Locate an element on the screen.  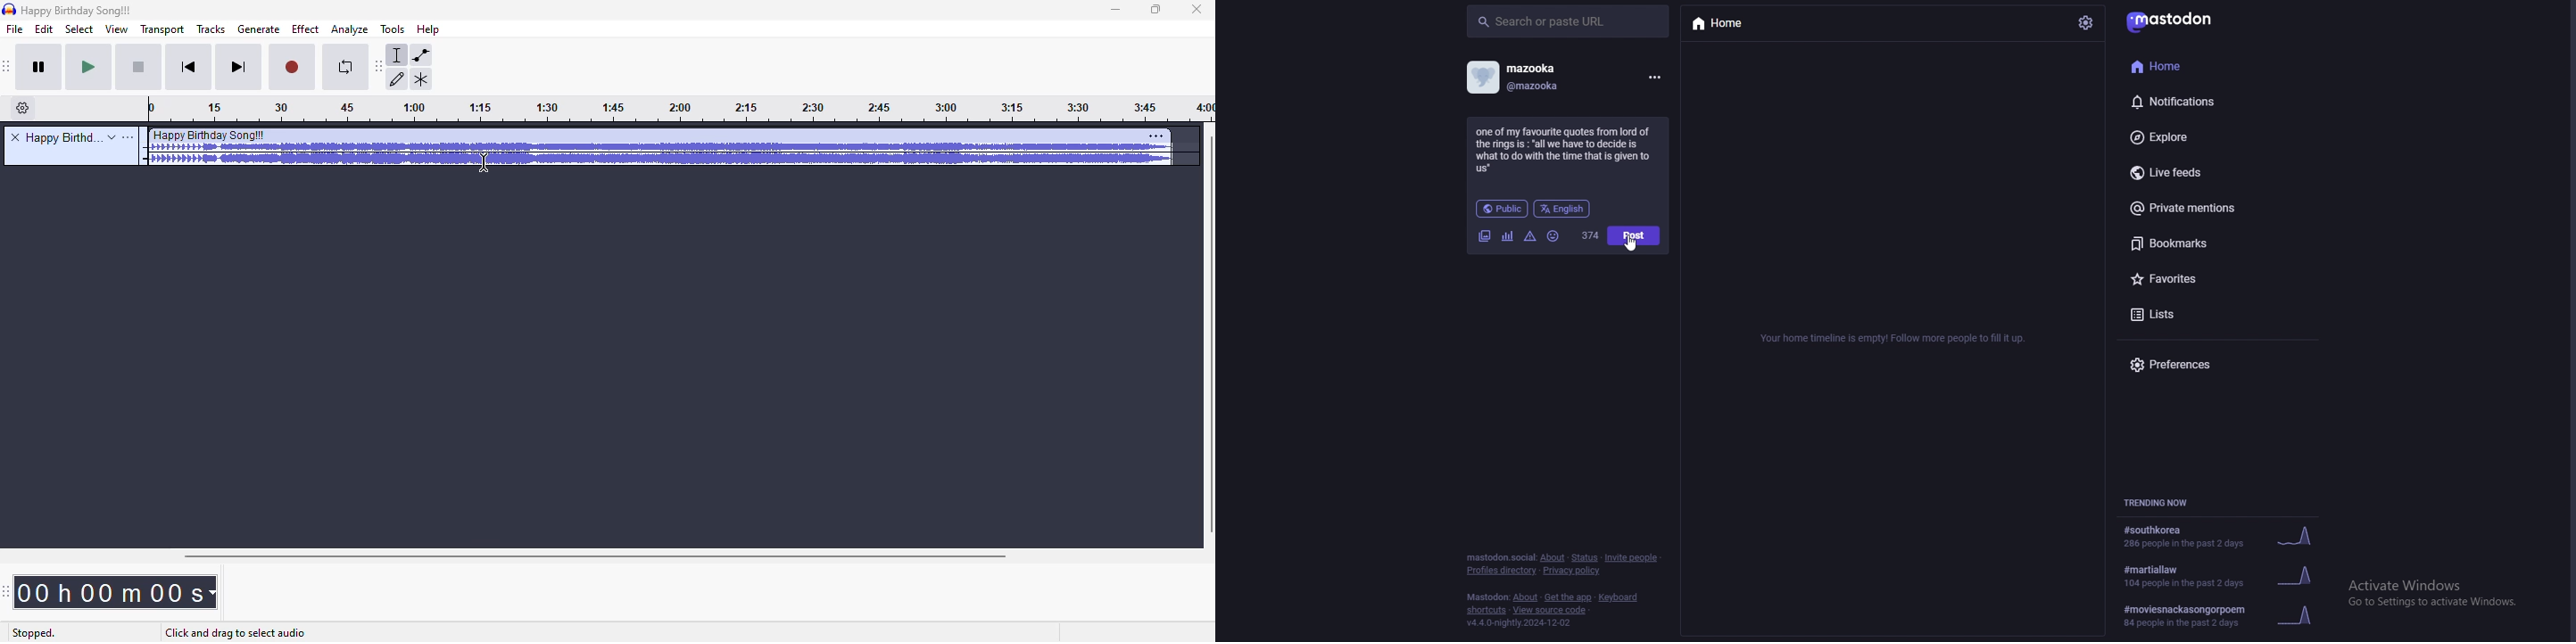
title is located at coordinates (76, 11).